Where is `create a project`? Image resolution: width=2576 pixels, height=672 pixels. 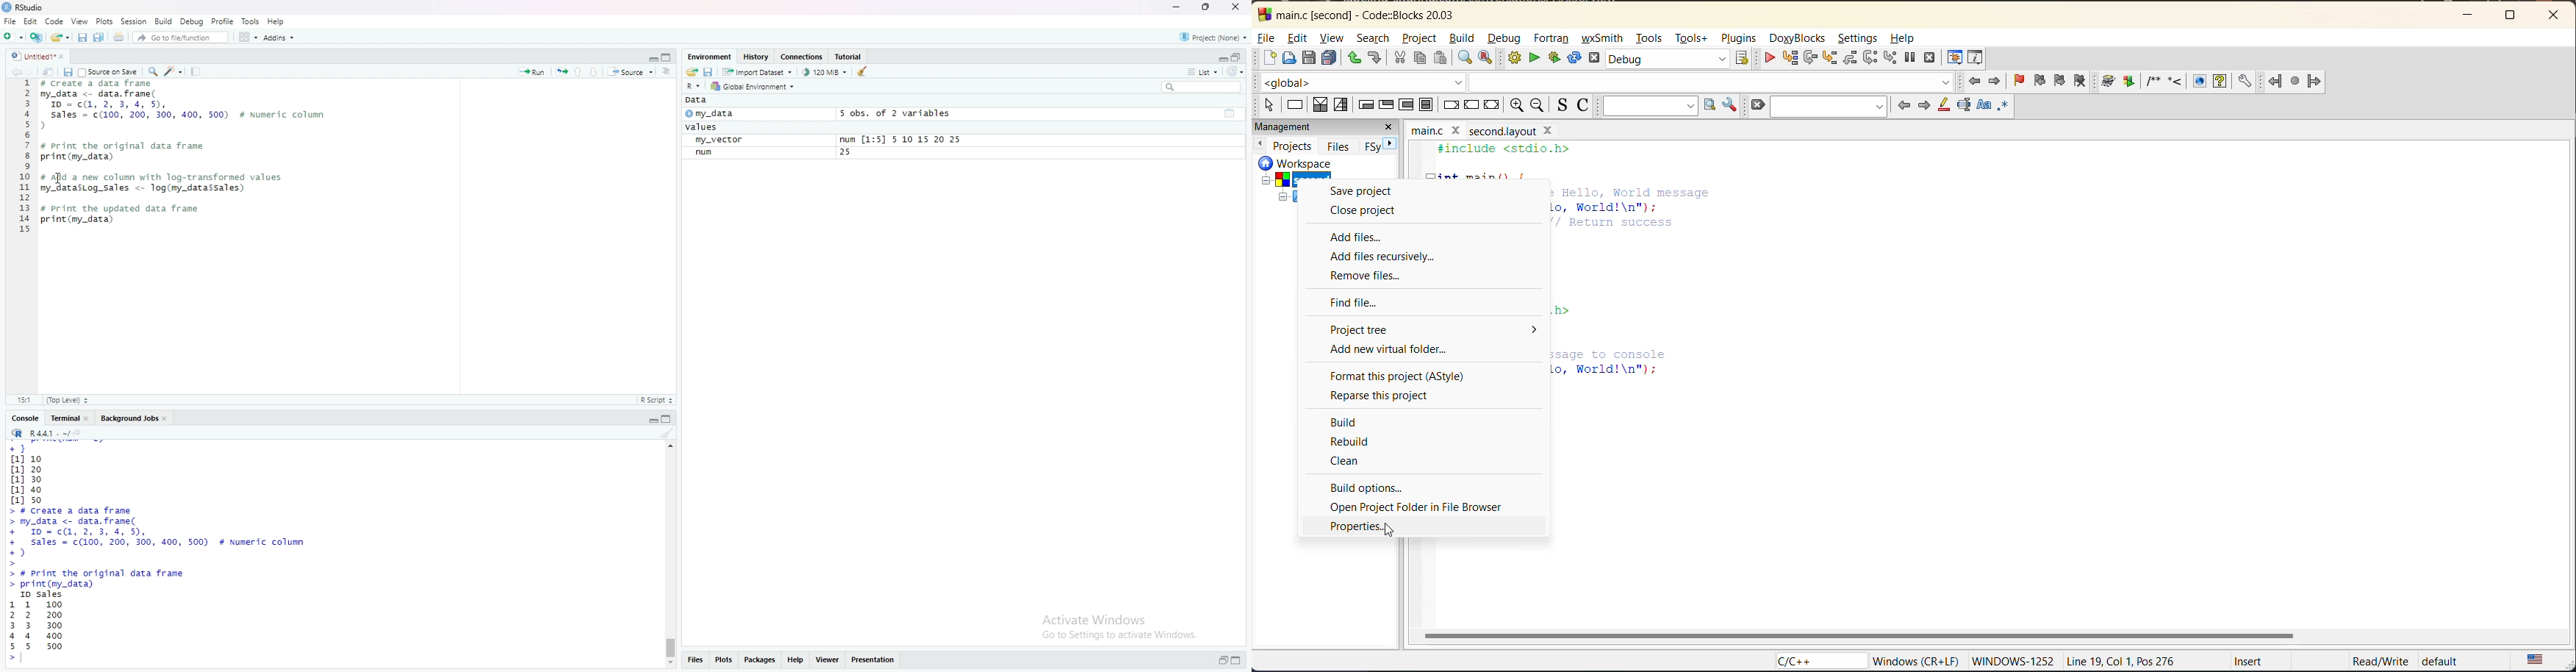
create a project is located at coordinates (37, 37).